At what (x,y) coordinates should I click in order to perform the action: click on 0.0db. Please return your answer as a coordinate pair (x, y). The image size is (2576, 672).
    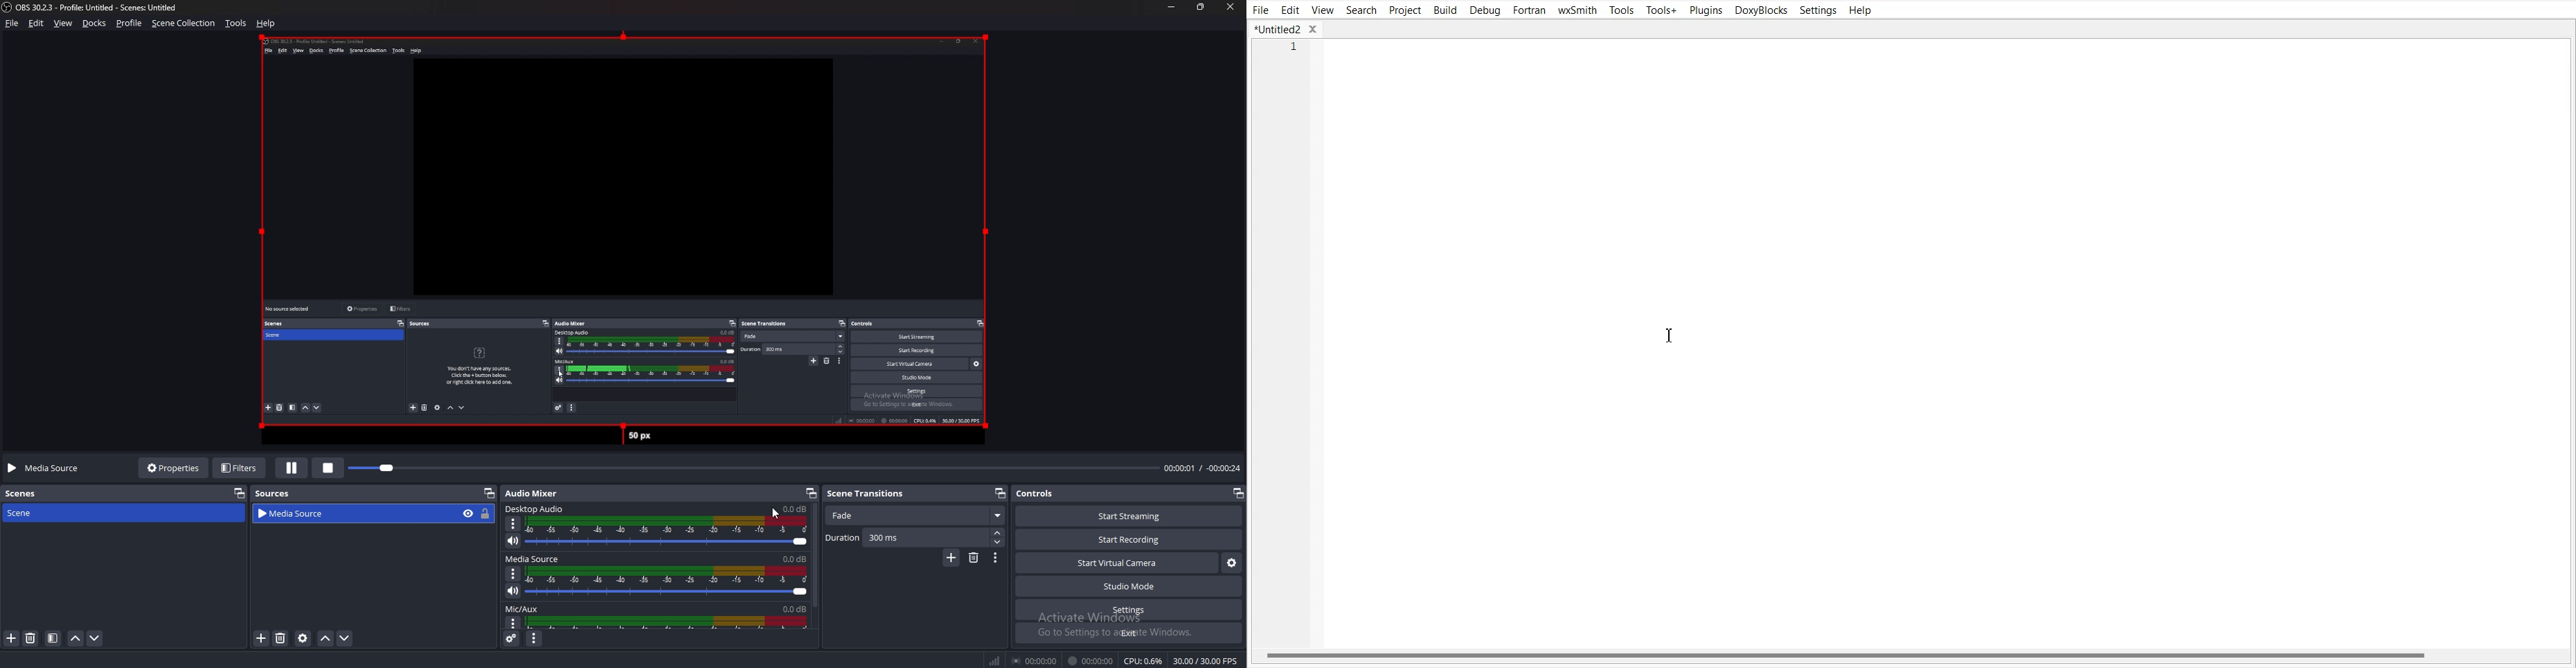
    Looking at the image, I should click on (794, 508).